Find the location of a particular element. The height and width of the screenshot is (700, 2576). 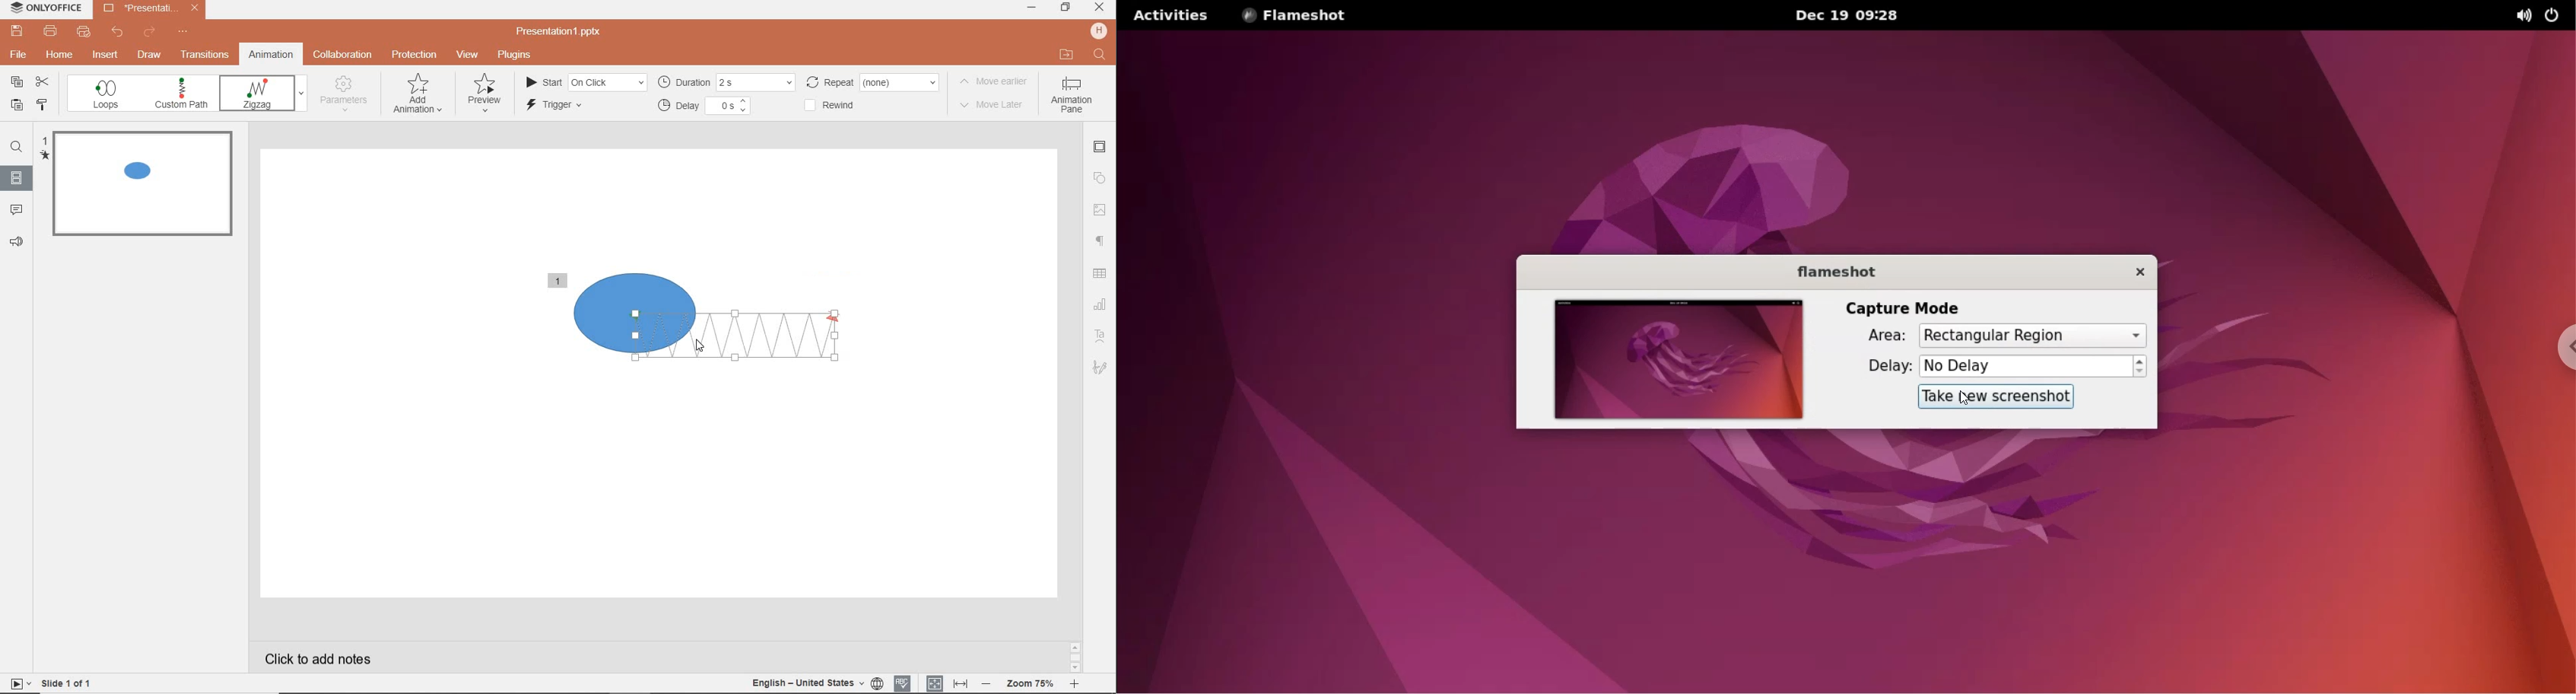

signature is located at coordinates (1100, 368).